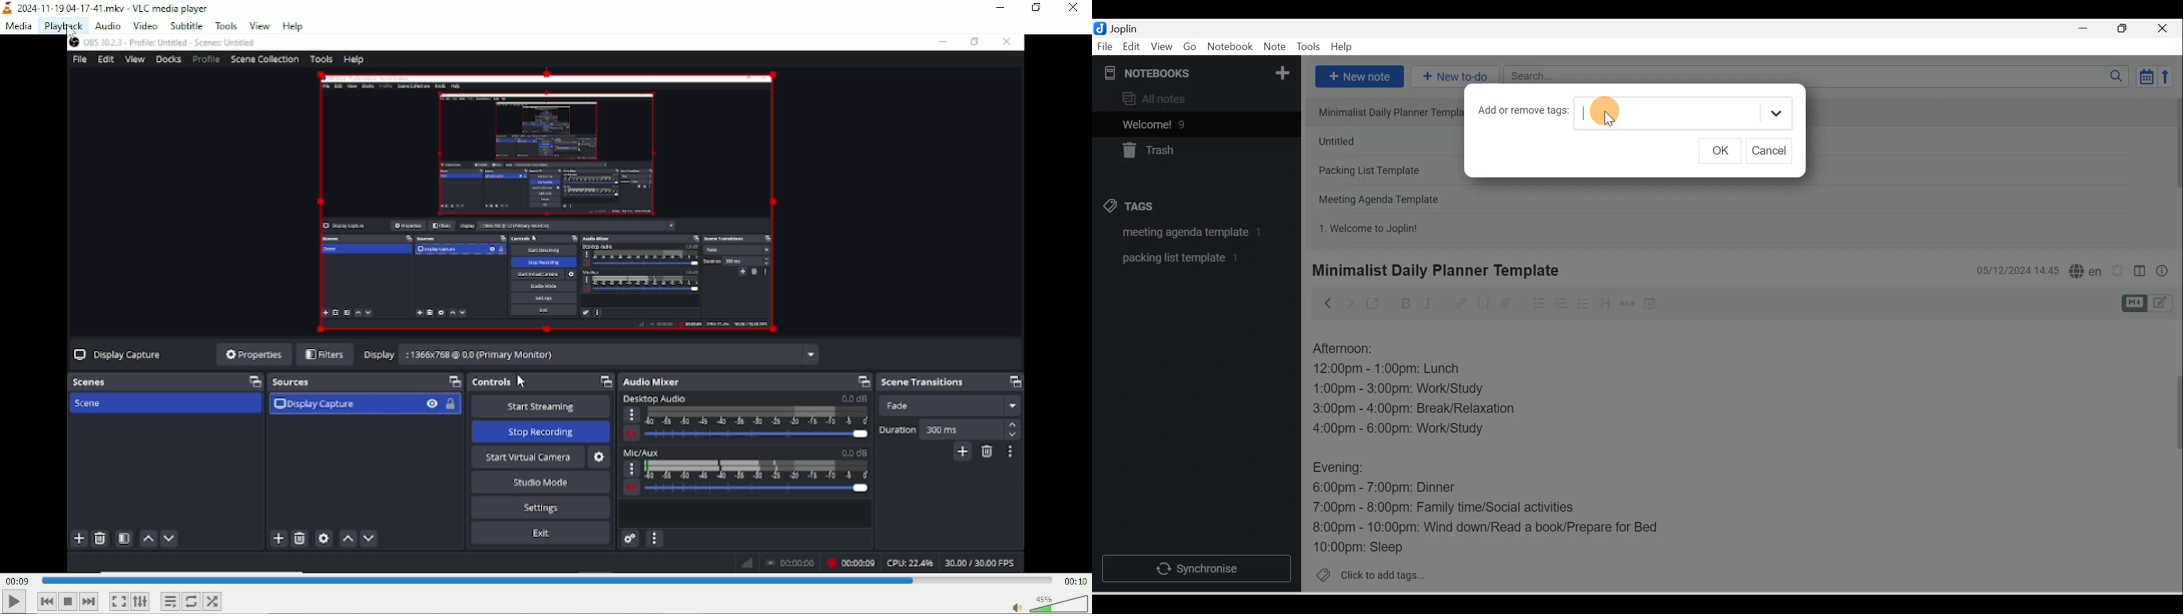  What do you see at coordinates (2169, 76) in the screenshot?
I see `Reverse sort` at bounding box center [2169, 76].